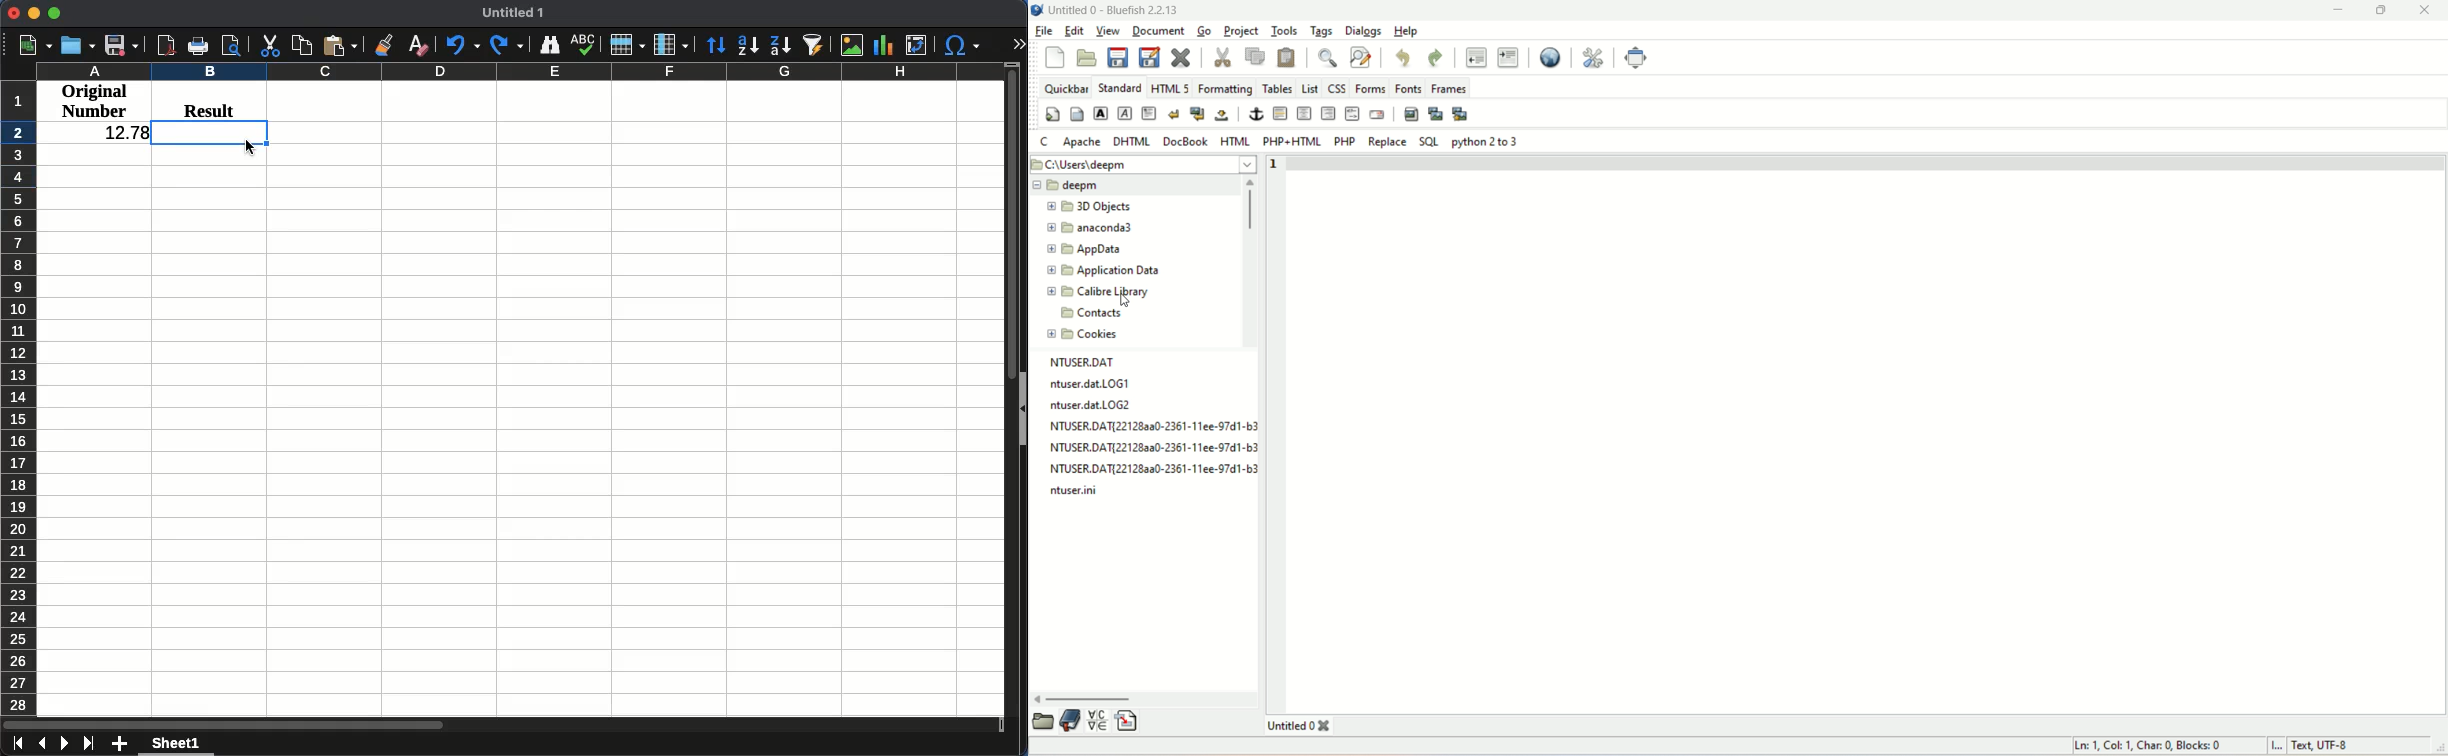 Image resolution: width=2464 pixels, height=756 pixels. What do you see at coordinates (1052, 114) in the screenshot?
I see `quick start` at bounding box center [1052, 114].